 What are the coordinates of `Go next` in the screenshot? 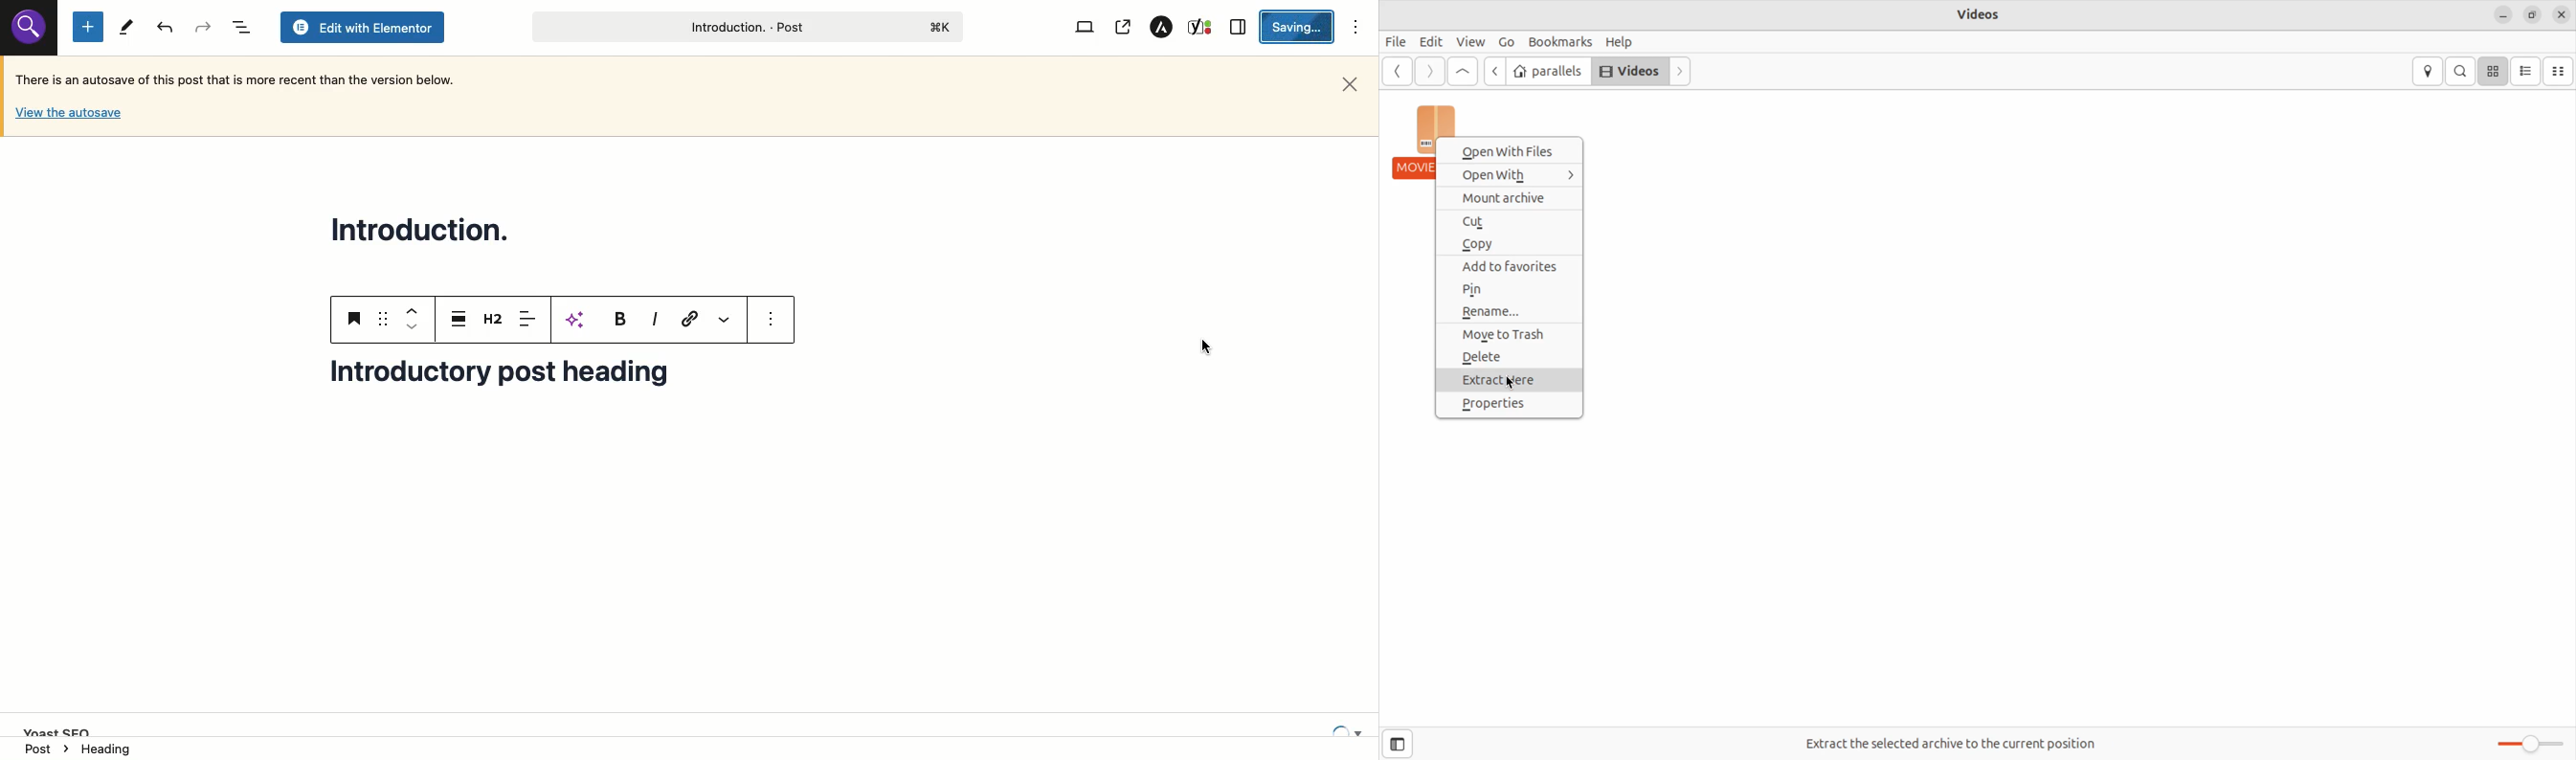 It's located at (1429, 71).